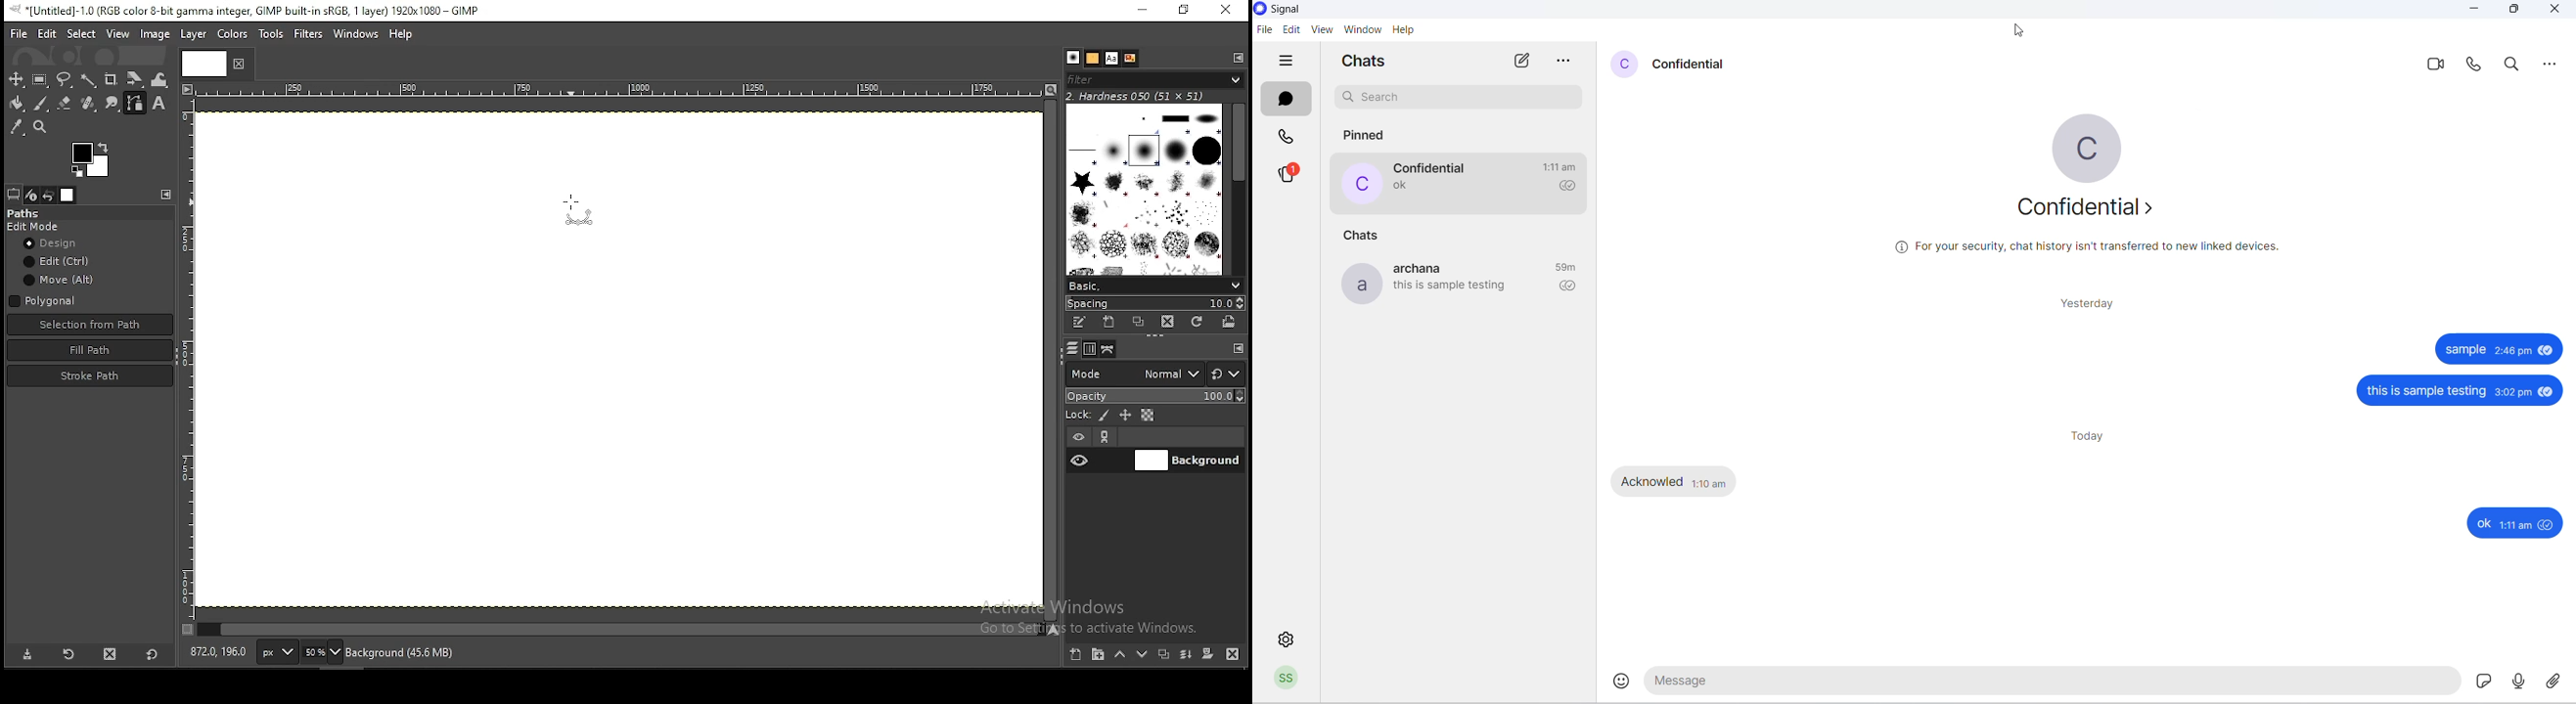 The height and width of the screenshot is (728, 2576). What do you see at coordinates (41, 126) in the screenshot?
I see `zoom tool` at bounding box center [41, 126].